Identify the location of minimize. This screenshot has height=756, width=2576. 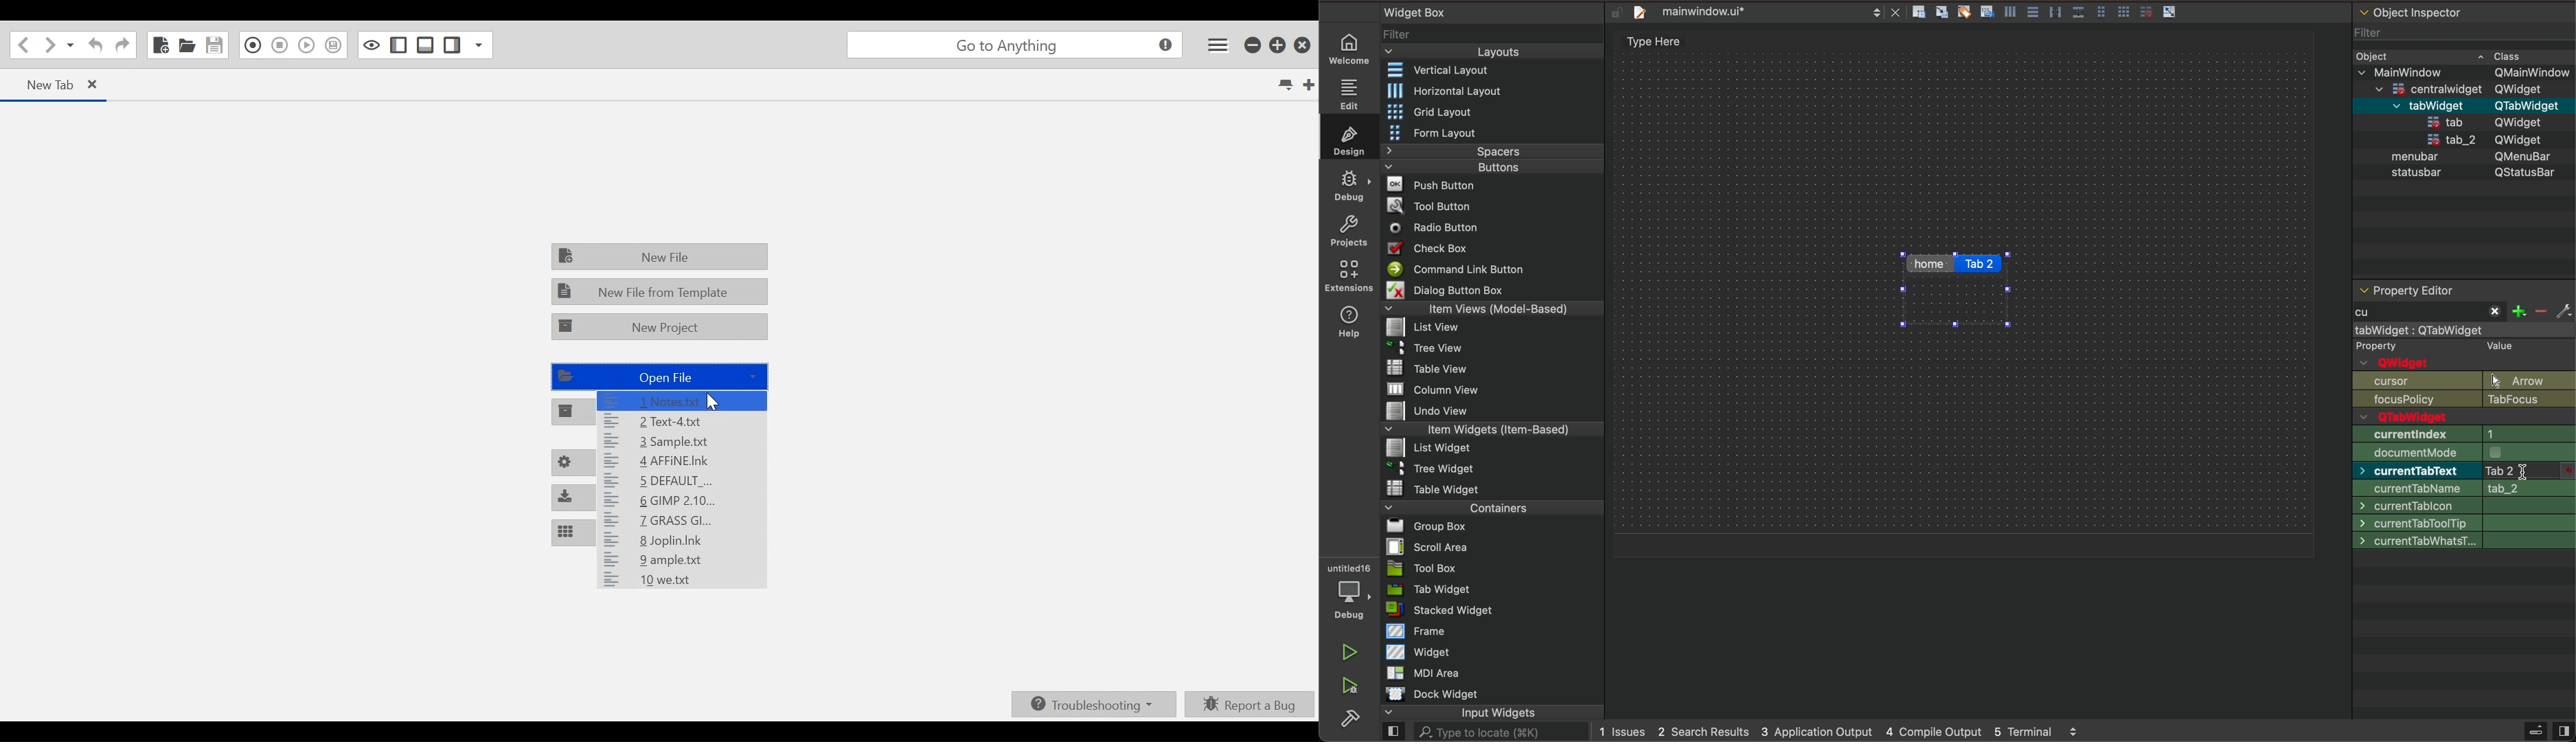
(1252, 45).